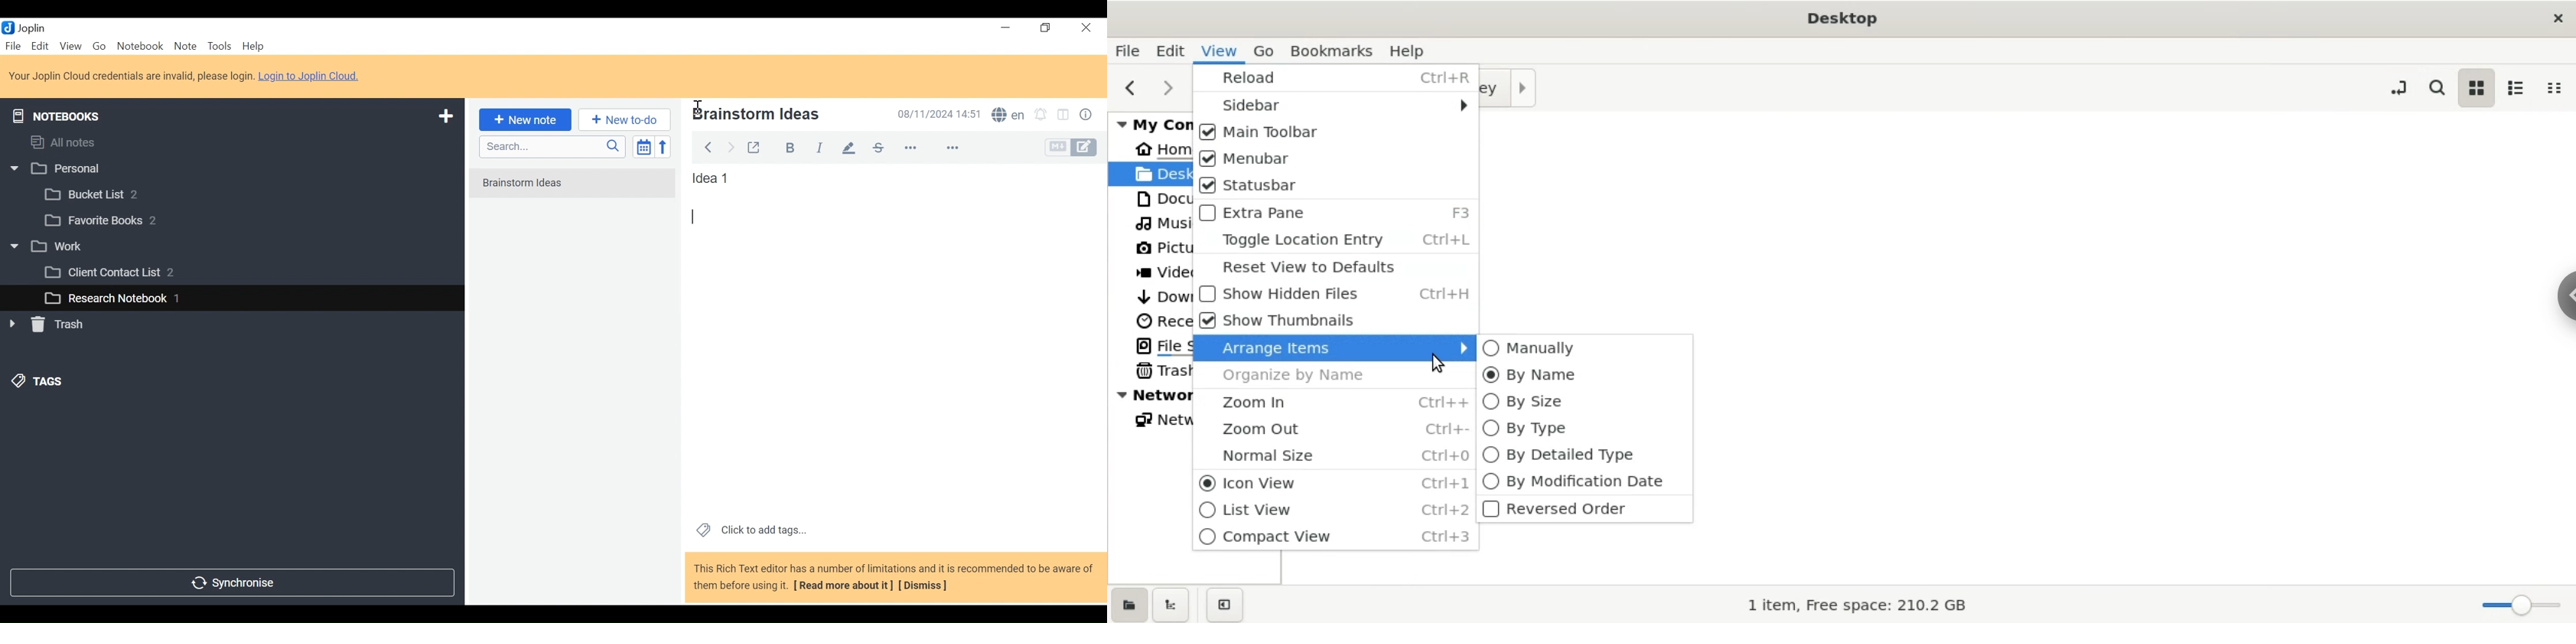  Describe the element at coordinates (61, 324) in the screenshot. I see `» [ Trash` at that location.